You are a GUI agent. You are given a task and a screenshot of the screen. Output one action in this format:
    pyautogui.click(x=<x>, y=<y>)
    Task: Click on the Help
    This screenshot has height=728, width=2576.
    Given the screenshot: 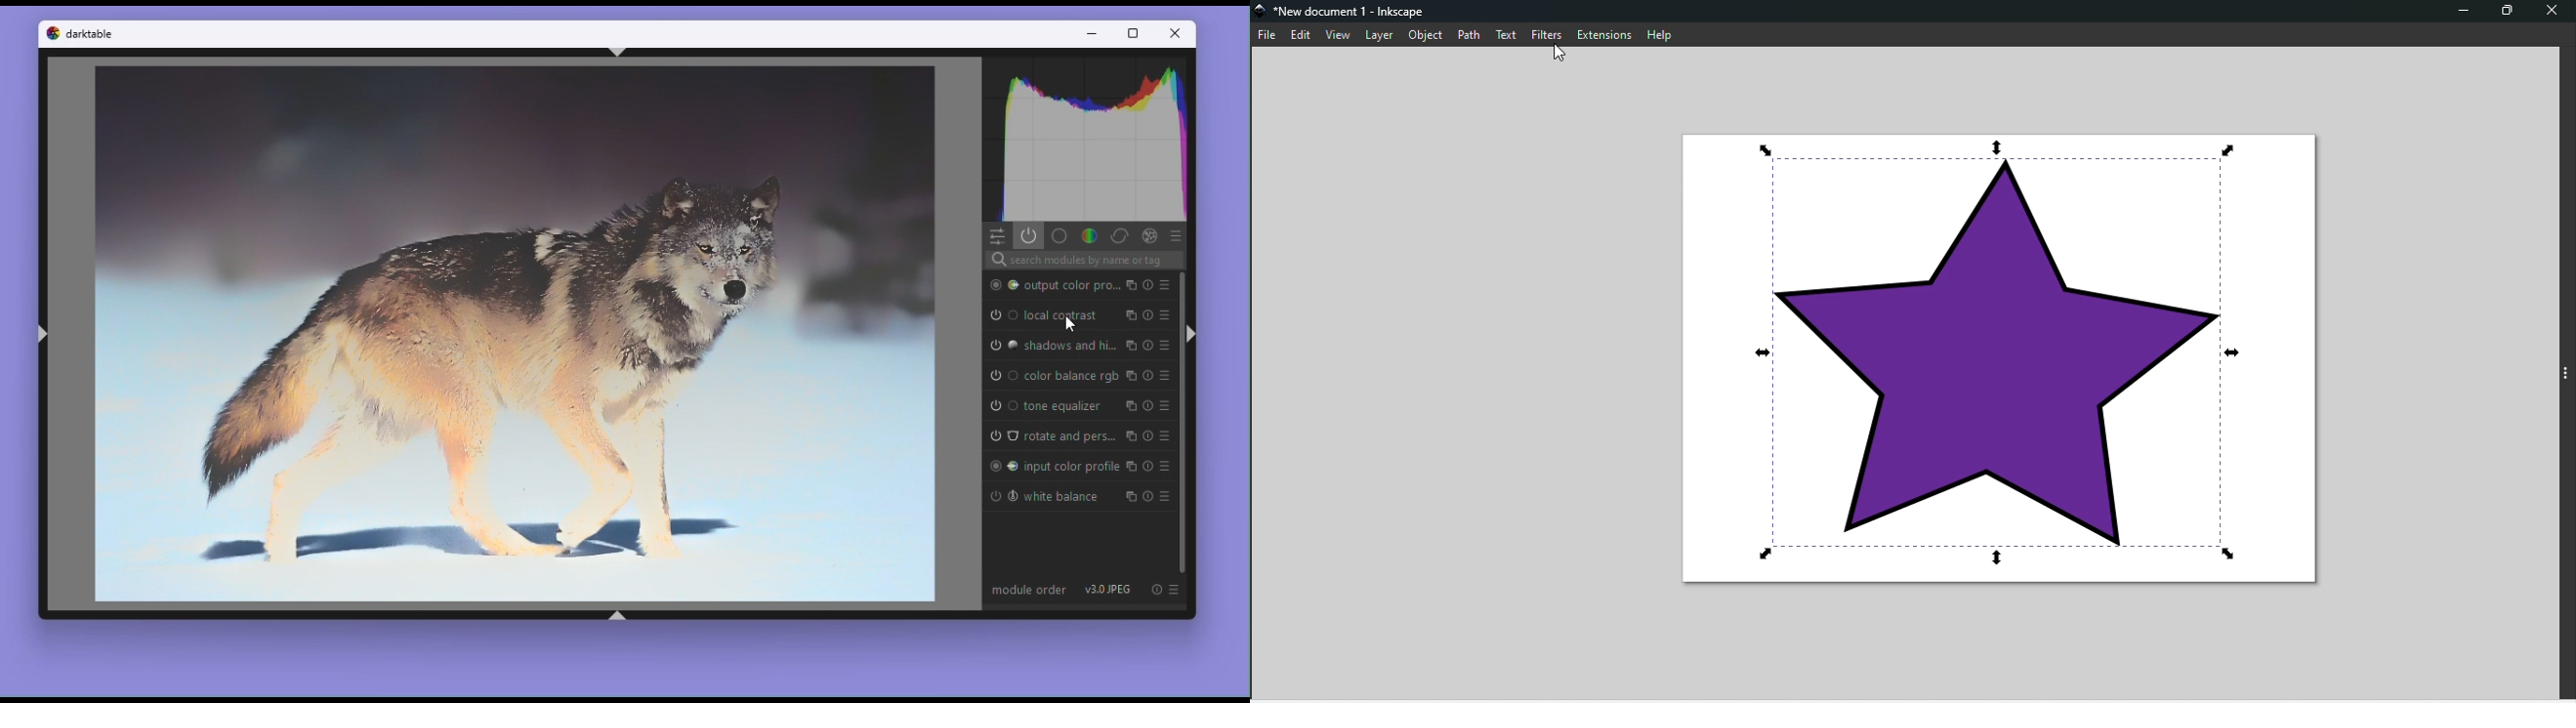 What is the action you would take?
    pyautogui.click(x=1662, y=34)
    